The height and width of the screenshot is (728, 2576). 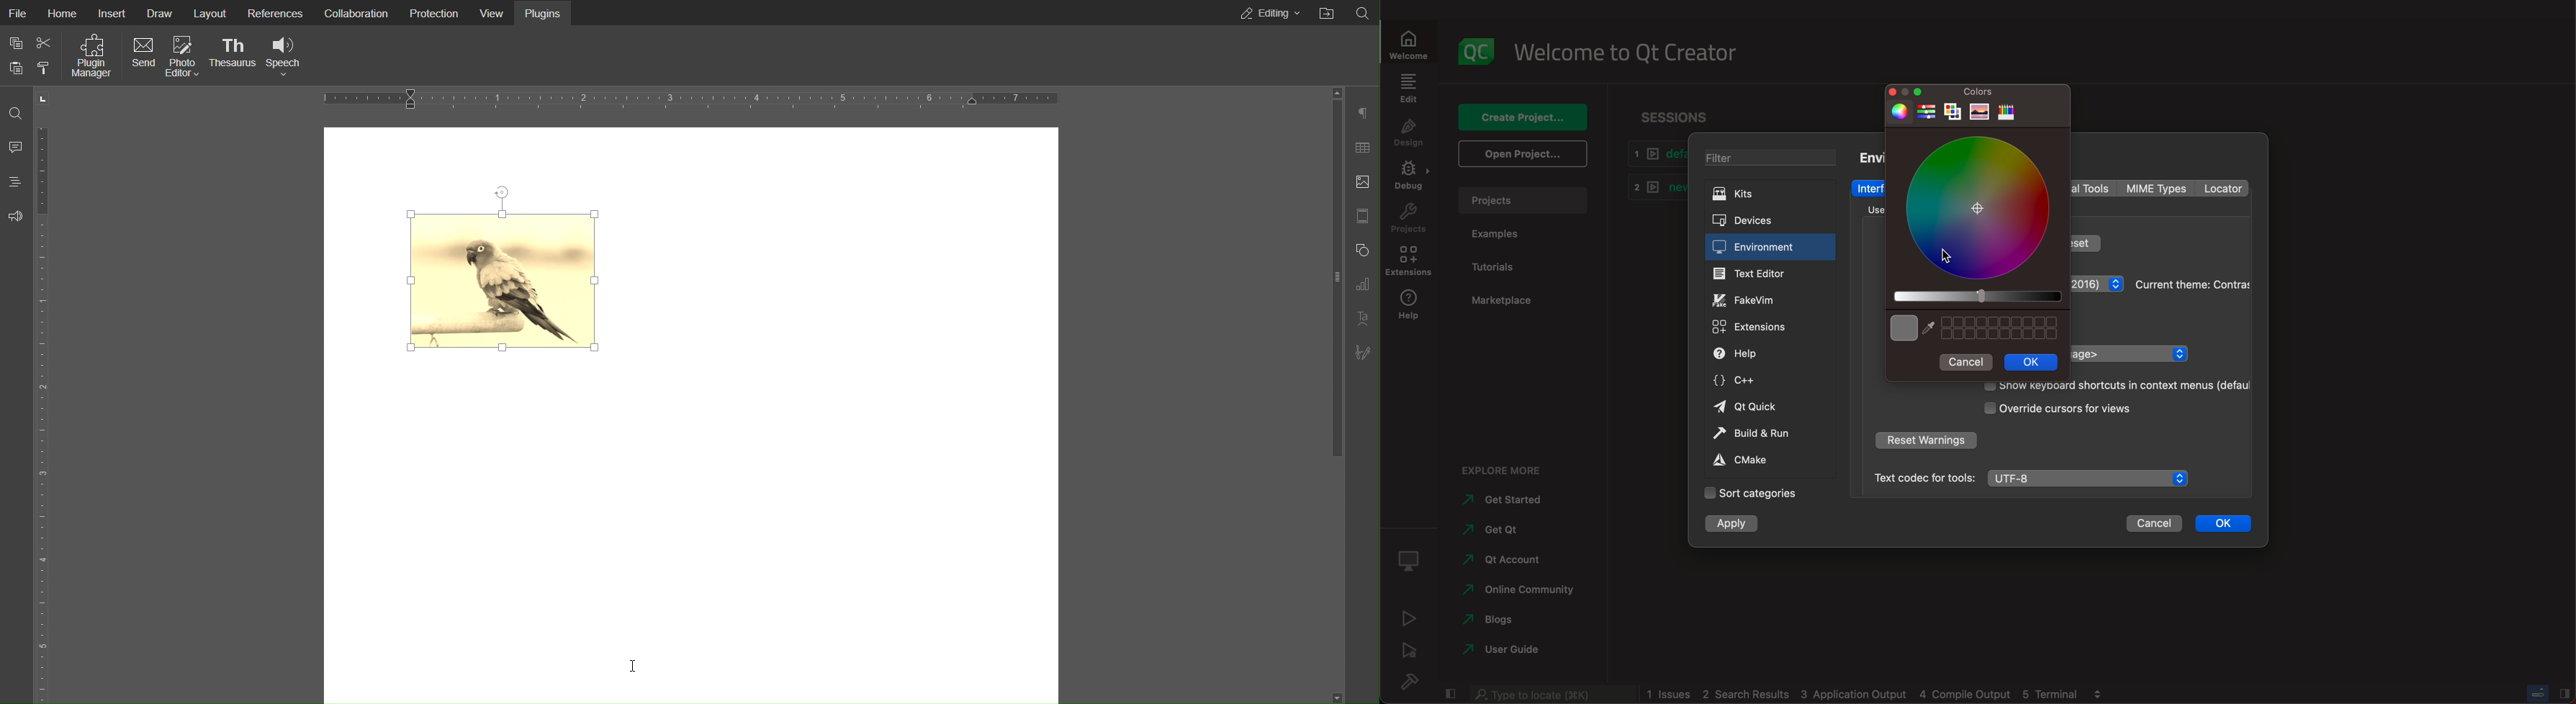 I want to click on reset warnings, so click(x=1926, y=442).